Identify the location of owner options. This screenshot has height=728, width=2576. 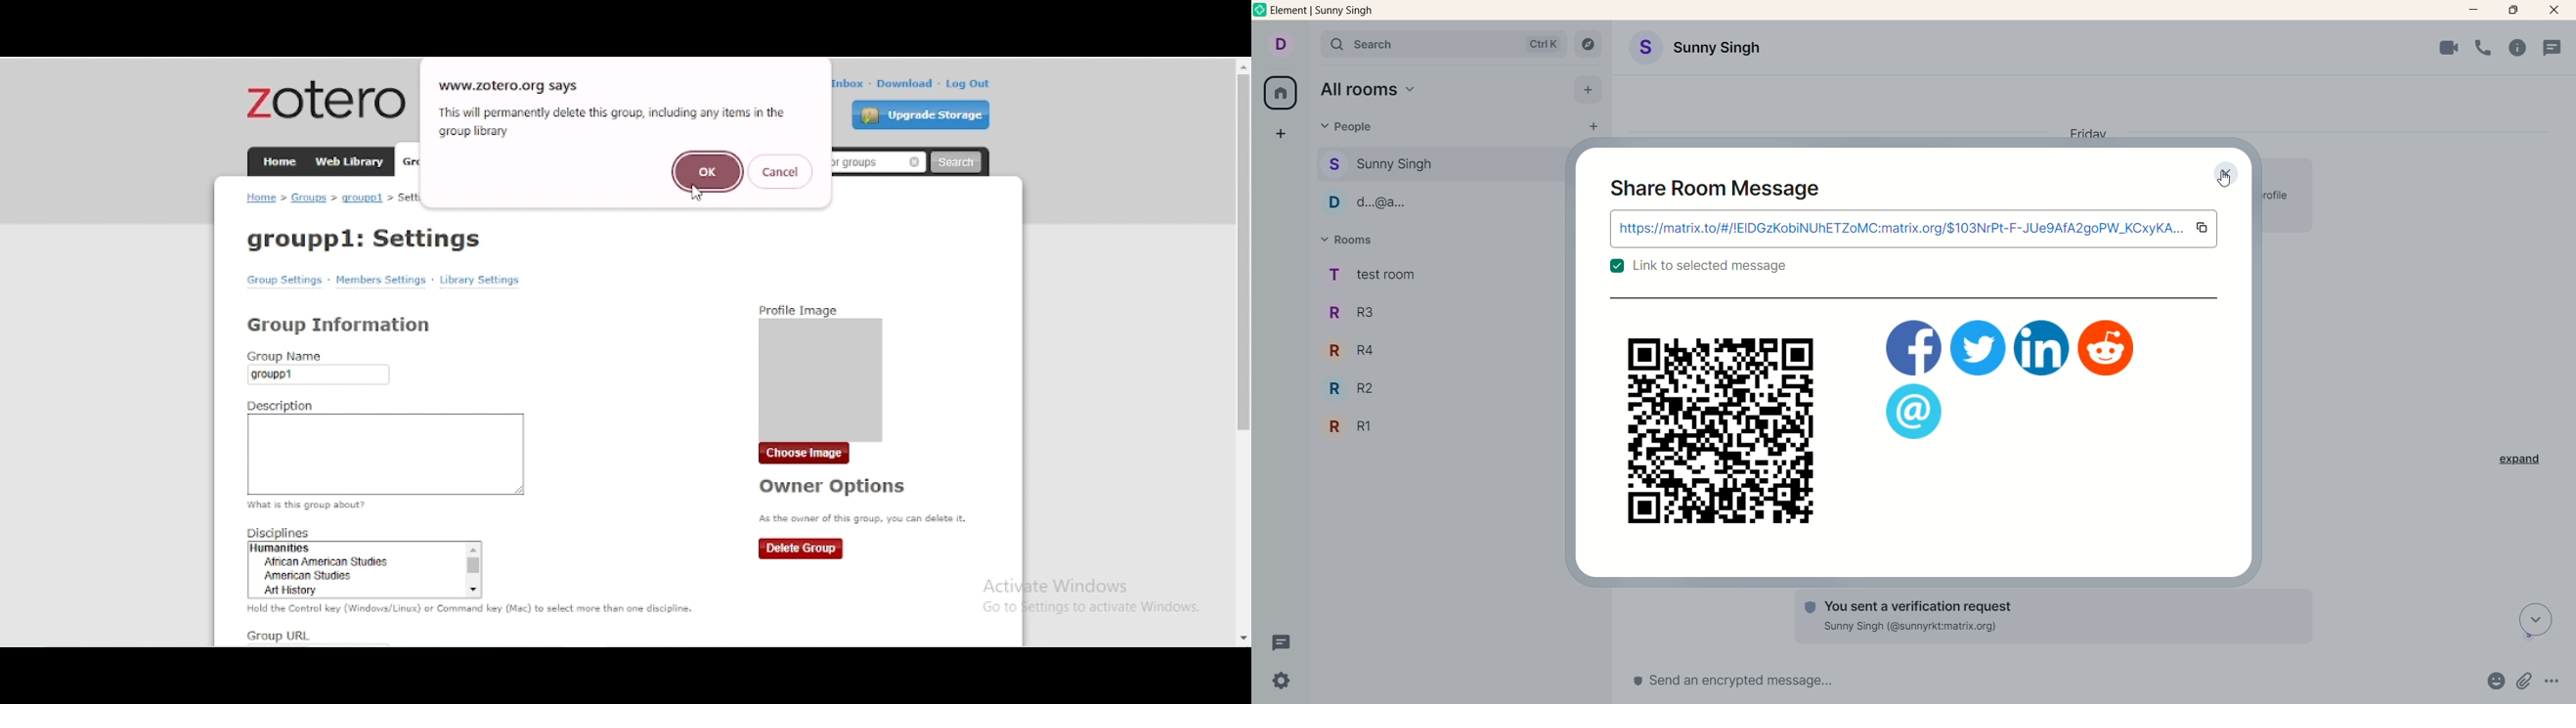
(834, 487).